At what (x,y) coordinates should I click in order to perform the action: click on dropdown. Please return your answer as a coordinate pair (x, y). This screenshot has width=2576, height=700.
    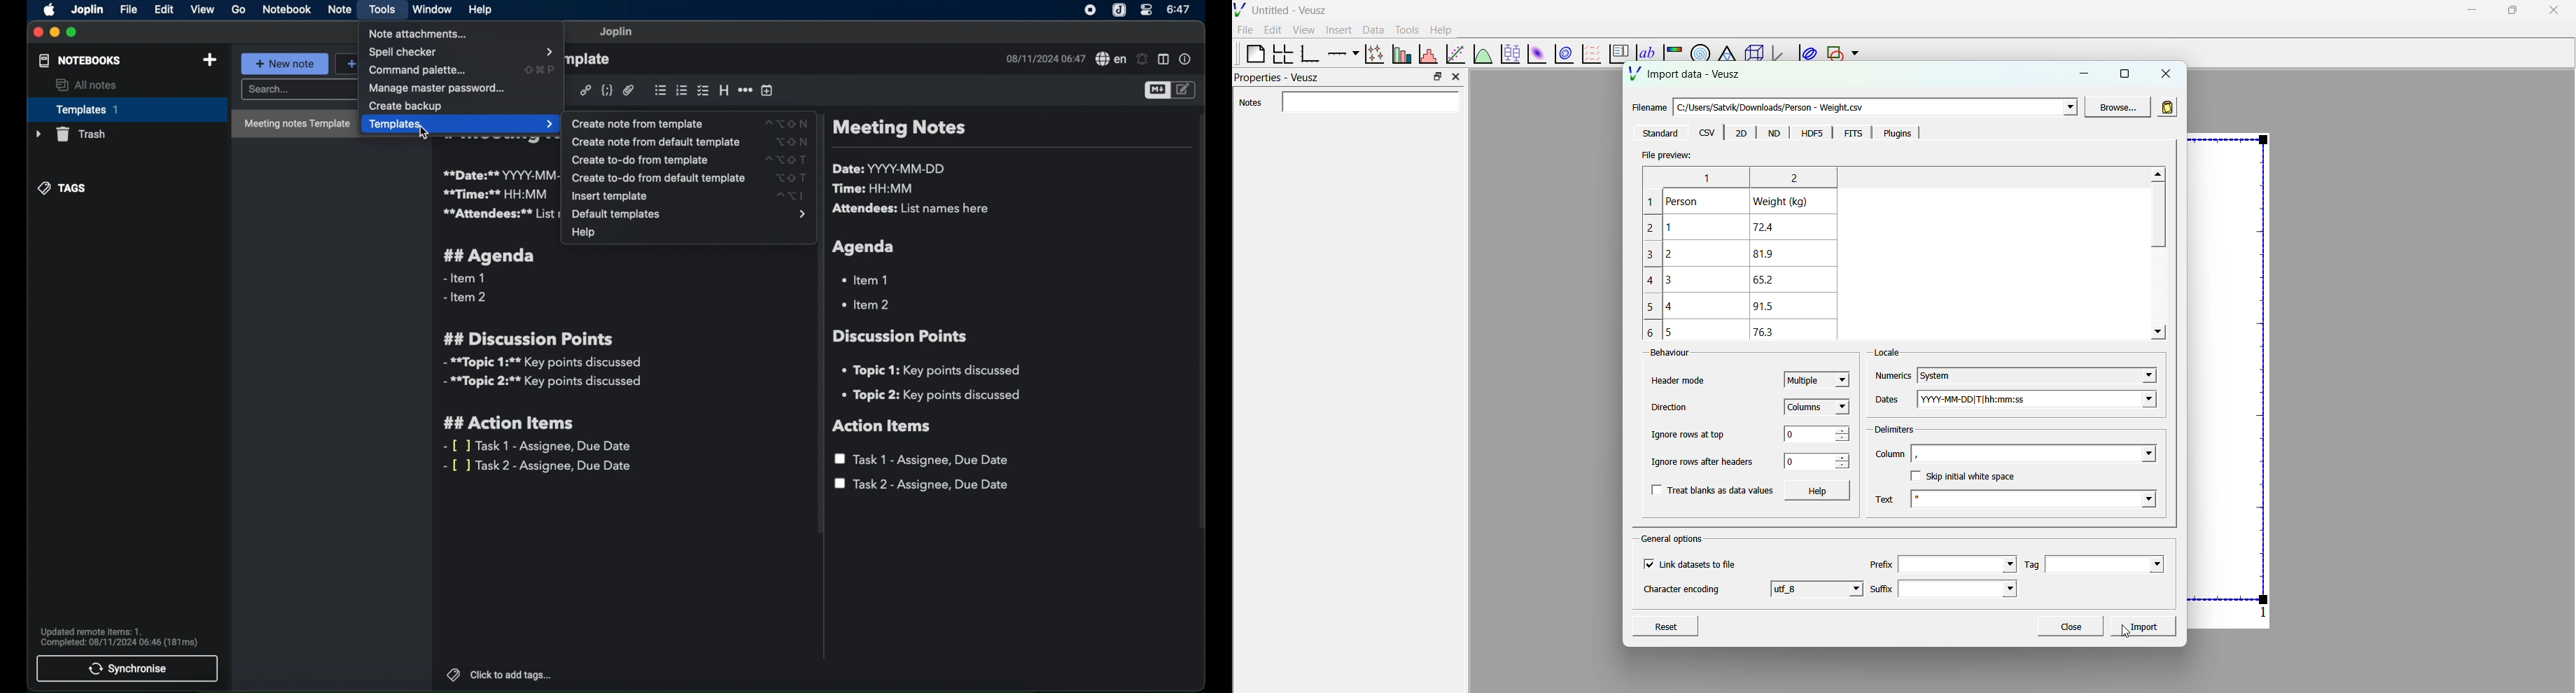
    Looking at the image, I should click on (2068, 107).